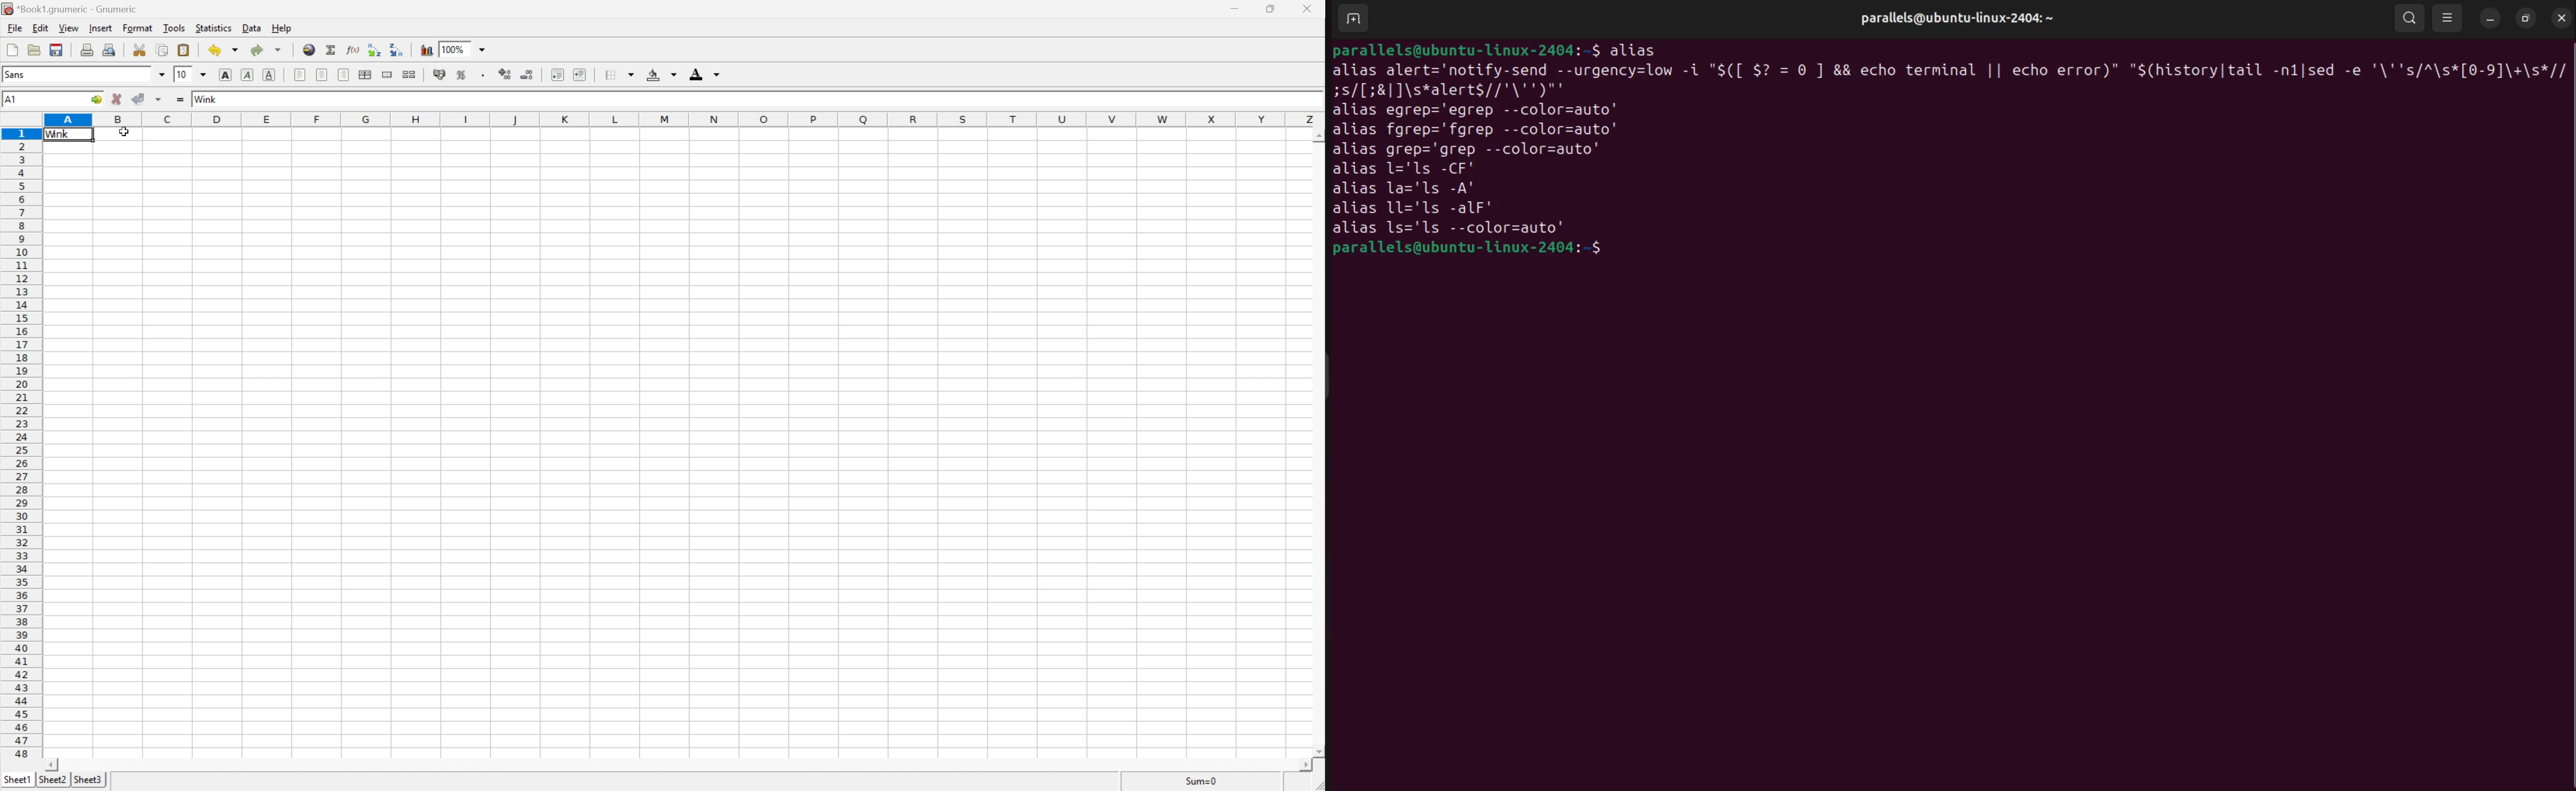 The width and height of the screenshot is (2576, 812). I want to click on print preview, so click(110, 49).